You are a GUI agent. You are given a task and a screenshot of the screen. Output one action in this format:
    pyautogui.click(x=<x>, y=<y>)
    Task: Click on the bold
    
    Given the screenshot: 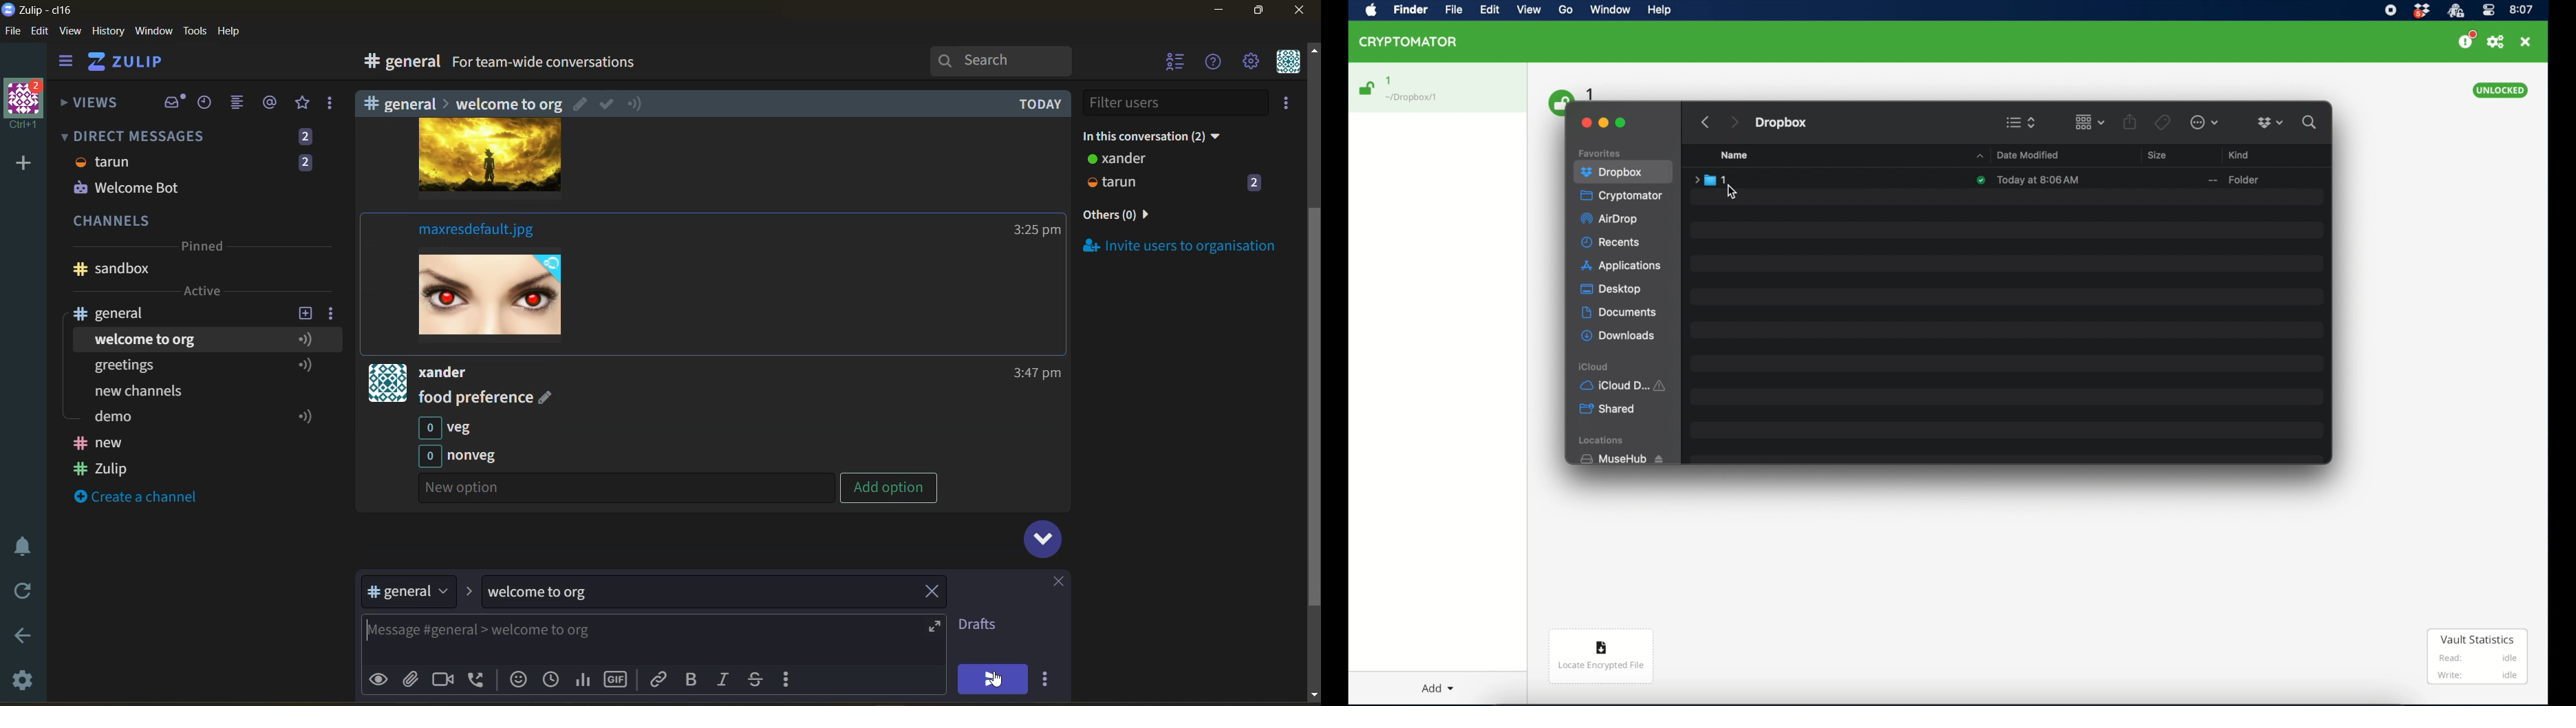 What is the action you would take?
    pyautogui.click(x=690, y=680)
    